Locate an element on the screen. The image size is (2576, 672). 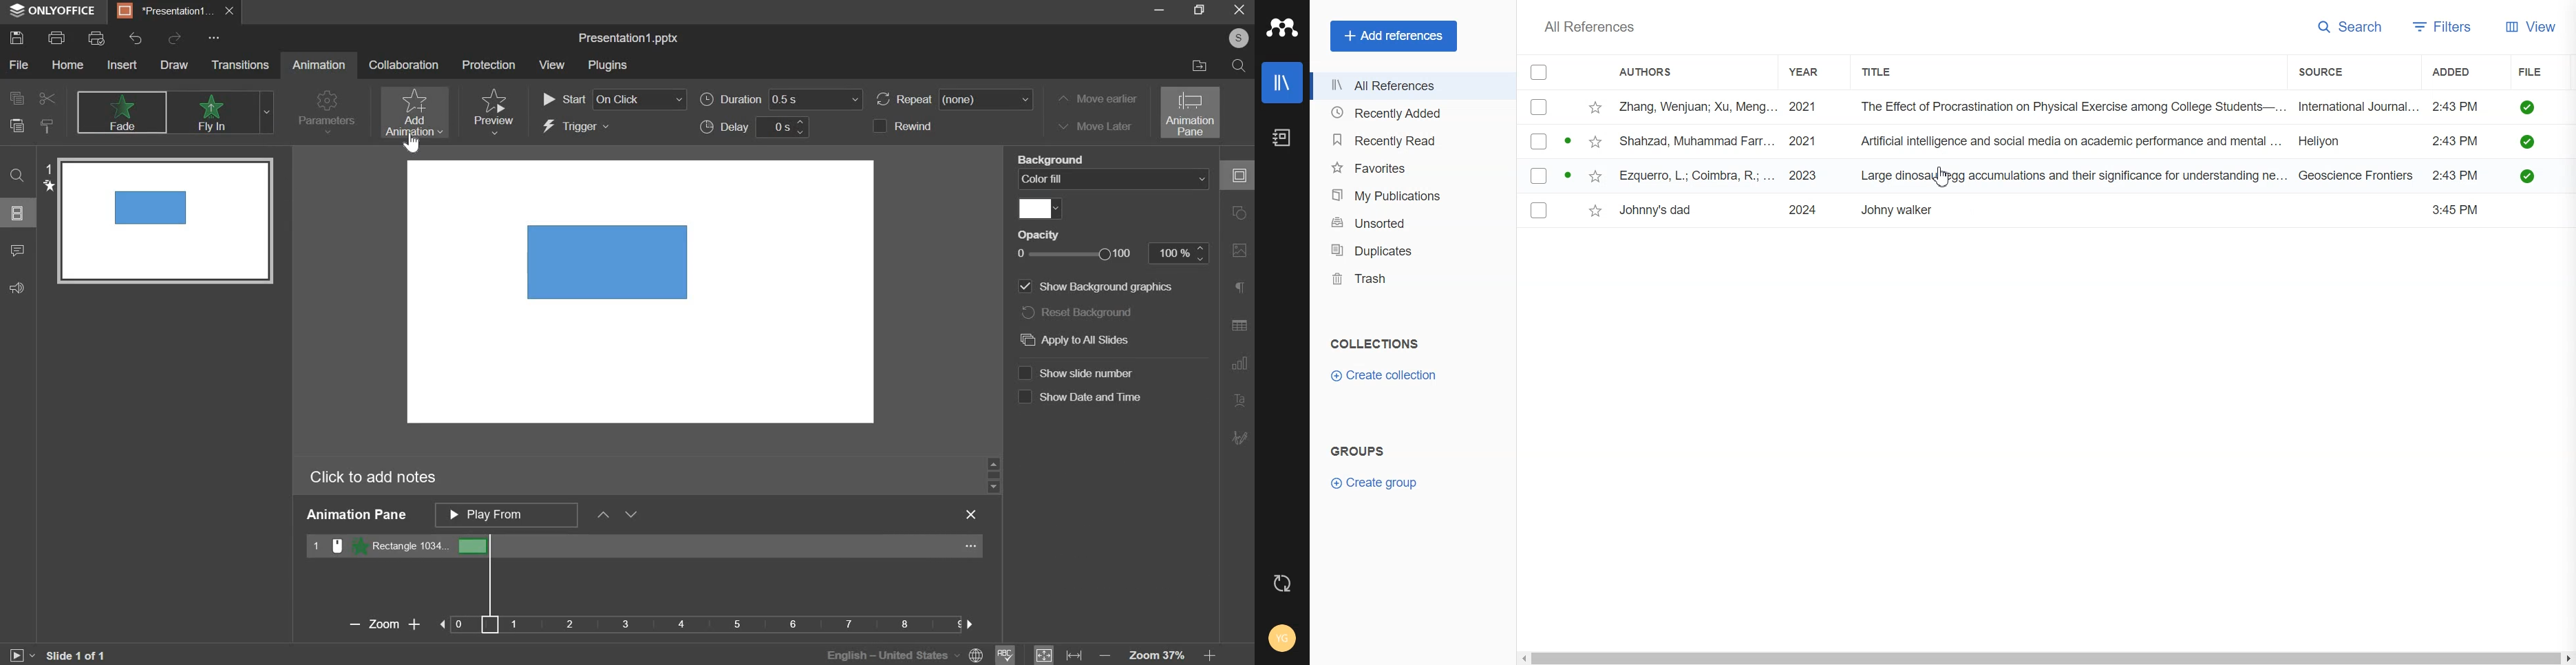
Slide Size is located at coordinates (1242, 287).